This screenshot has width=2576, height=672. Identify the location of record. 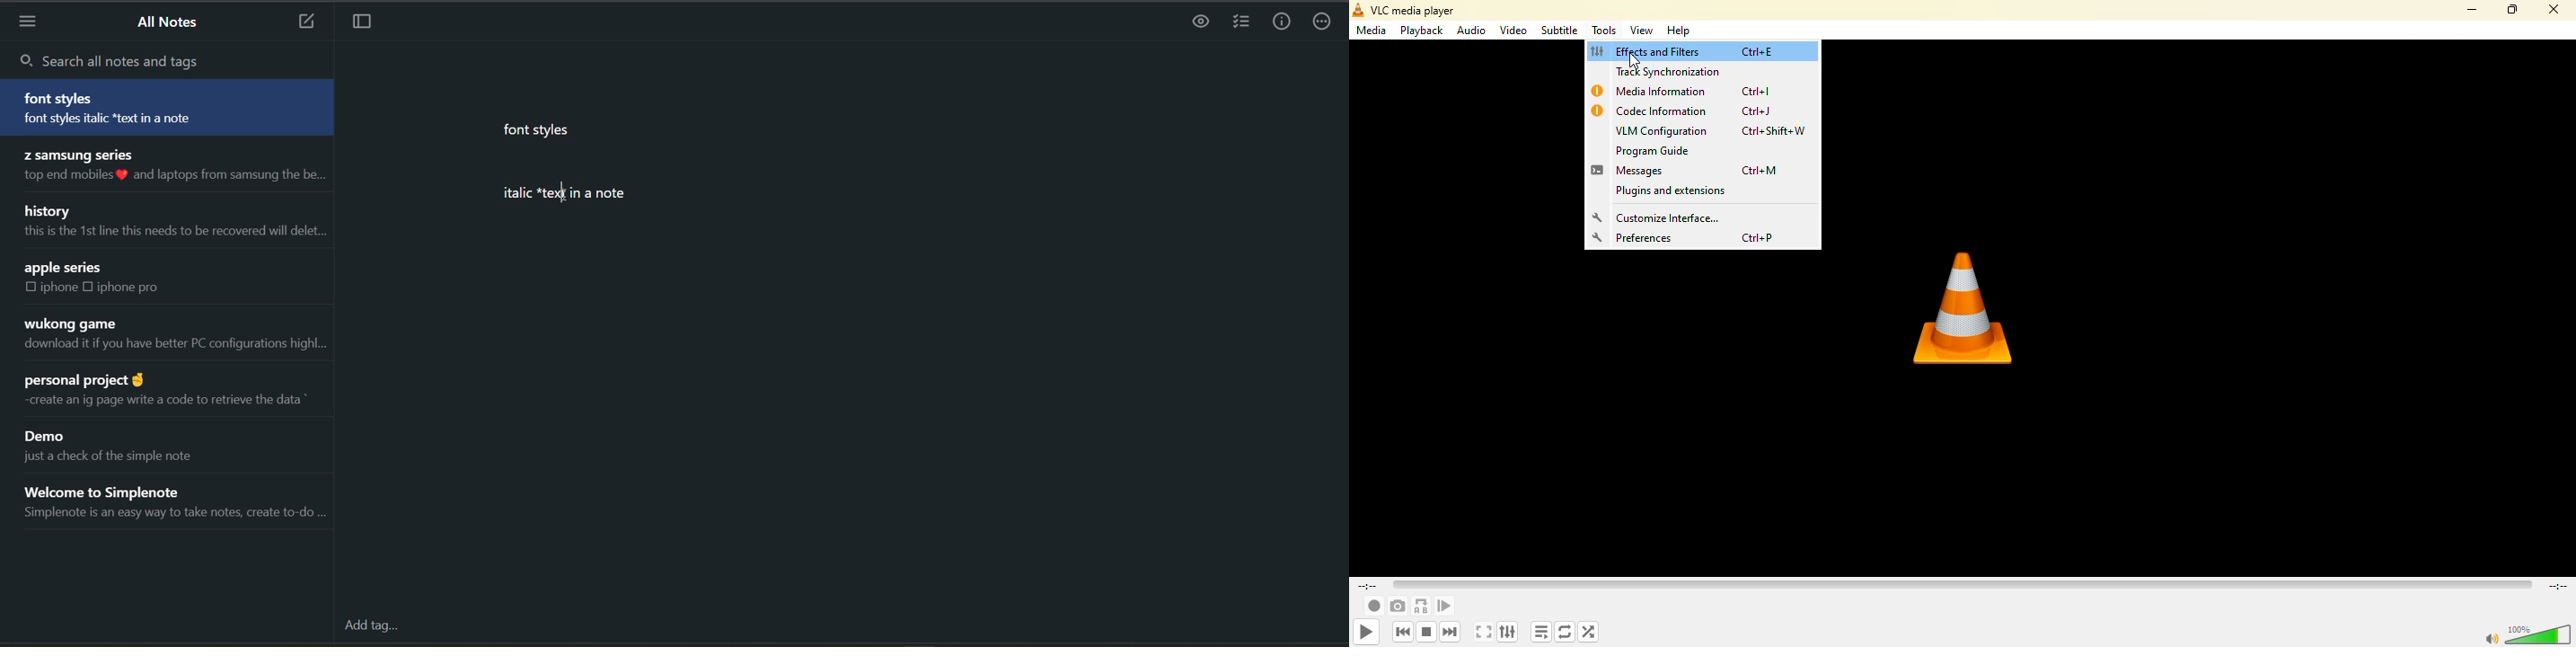
(1372, 605).